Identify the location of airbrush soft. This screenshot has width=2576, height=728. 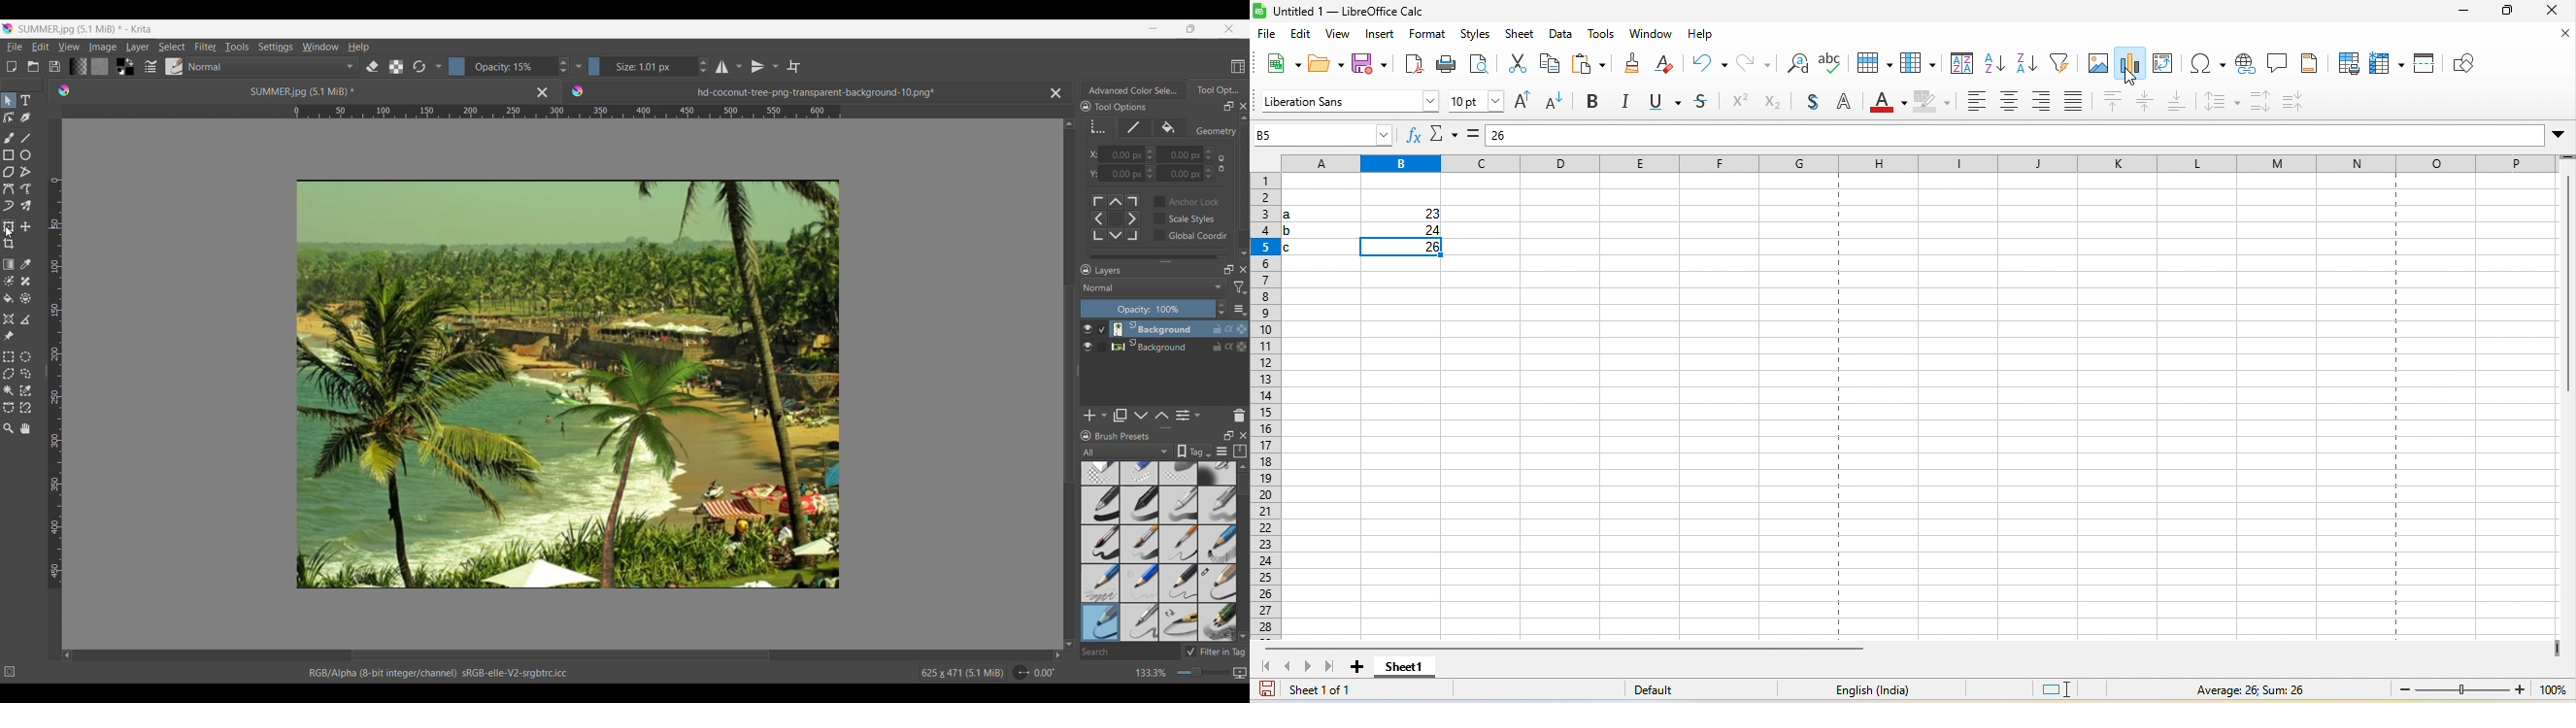
(1217, 473).